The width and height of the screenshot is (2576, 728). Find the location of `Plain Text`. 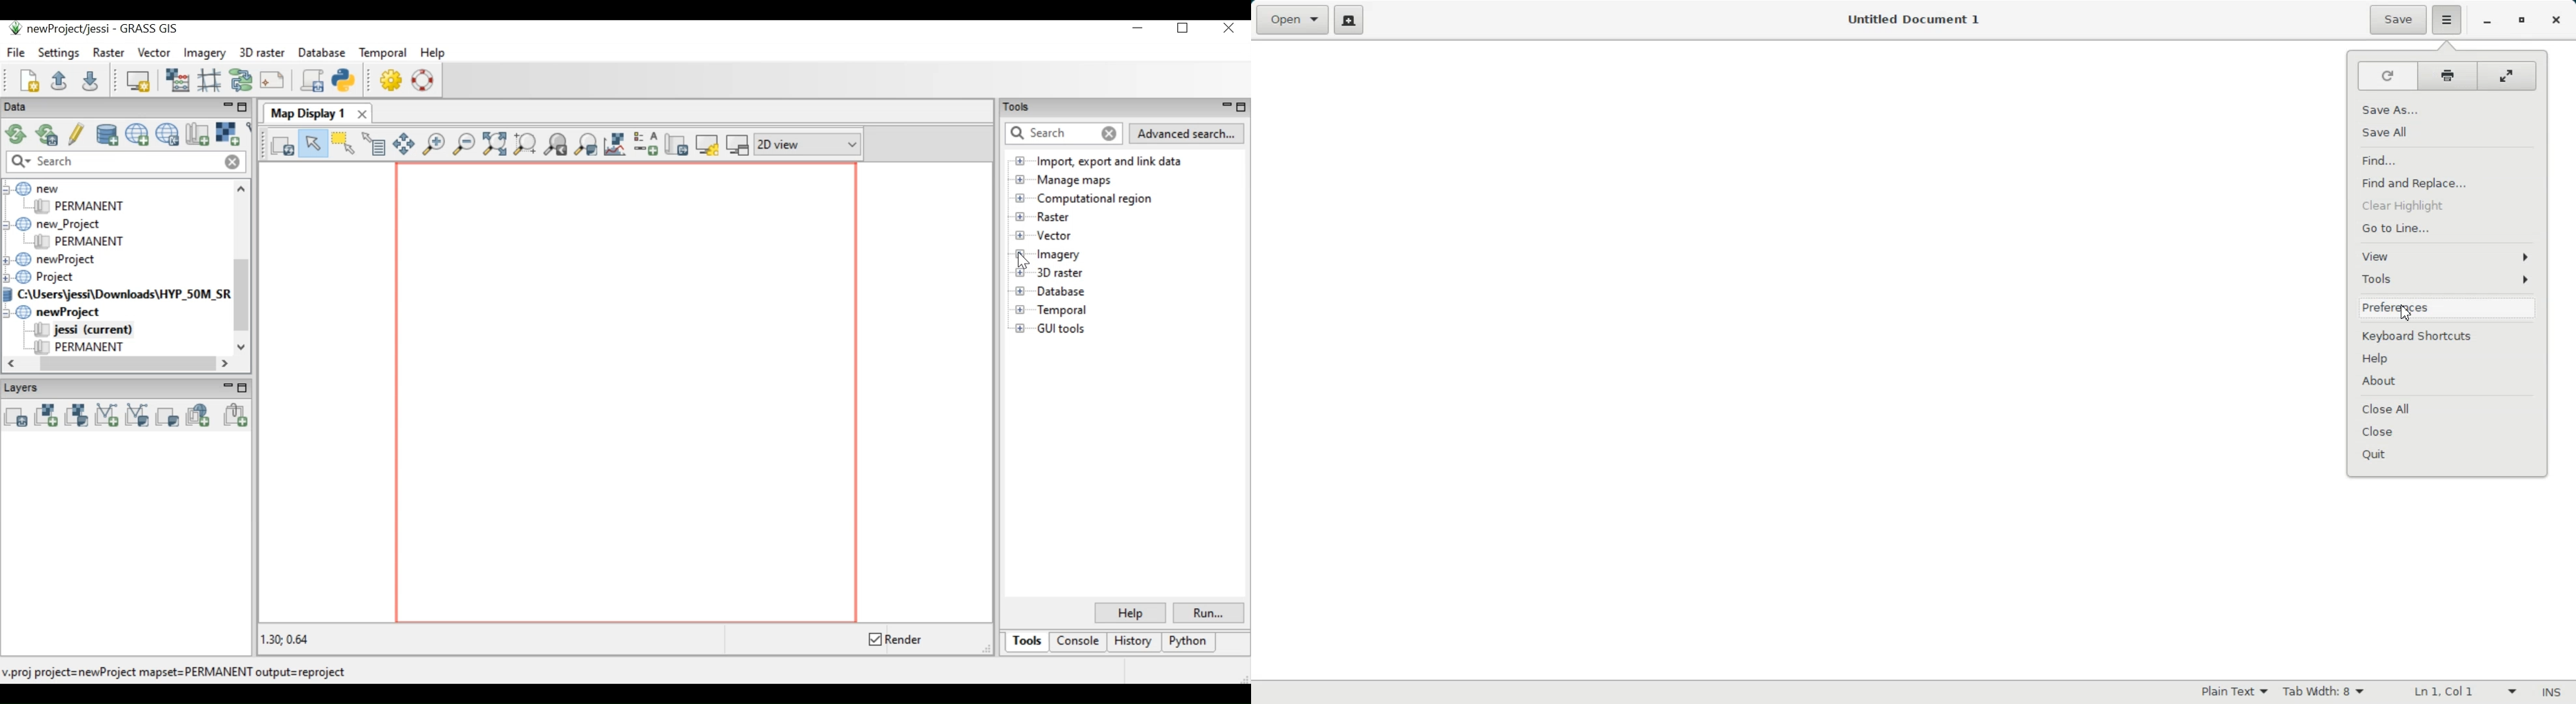

Plain Text is located at coordinates (2233, 691).